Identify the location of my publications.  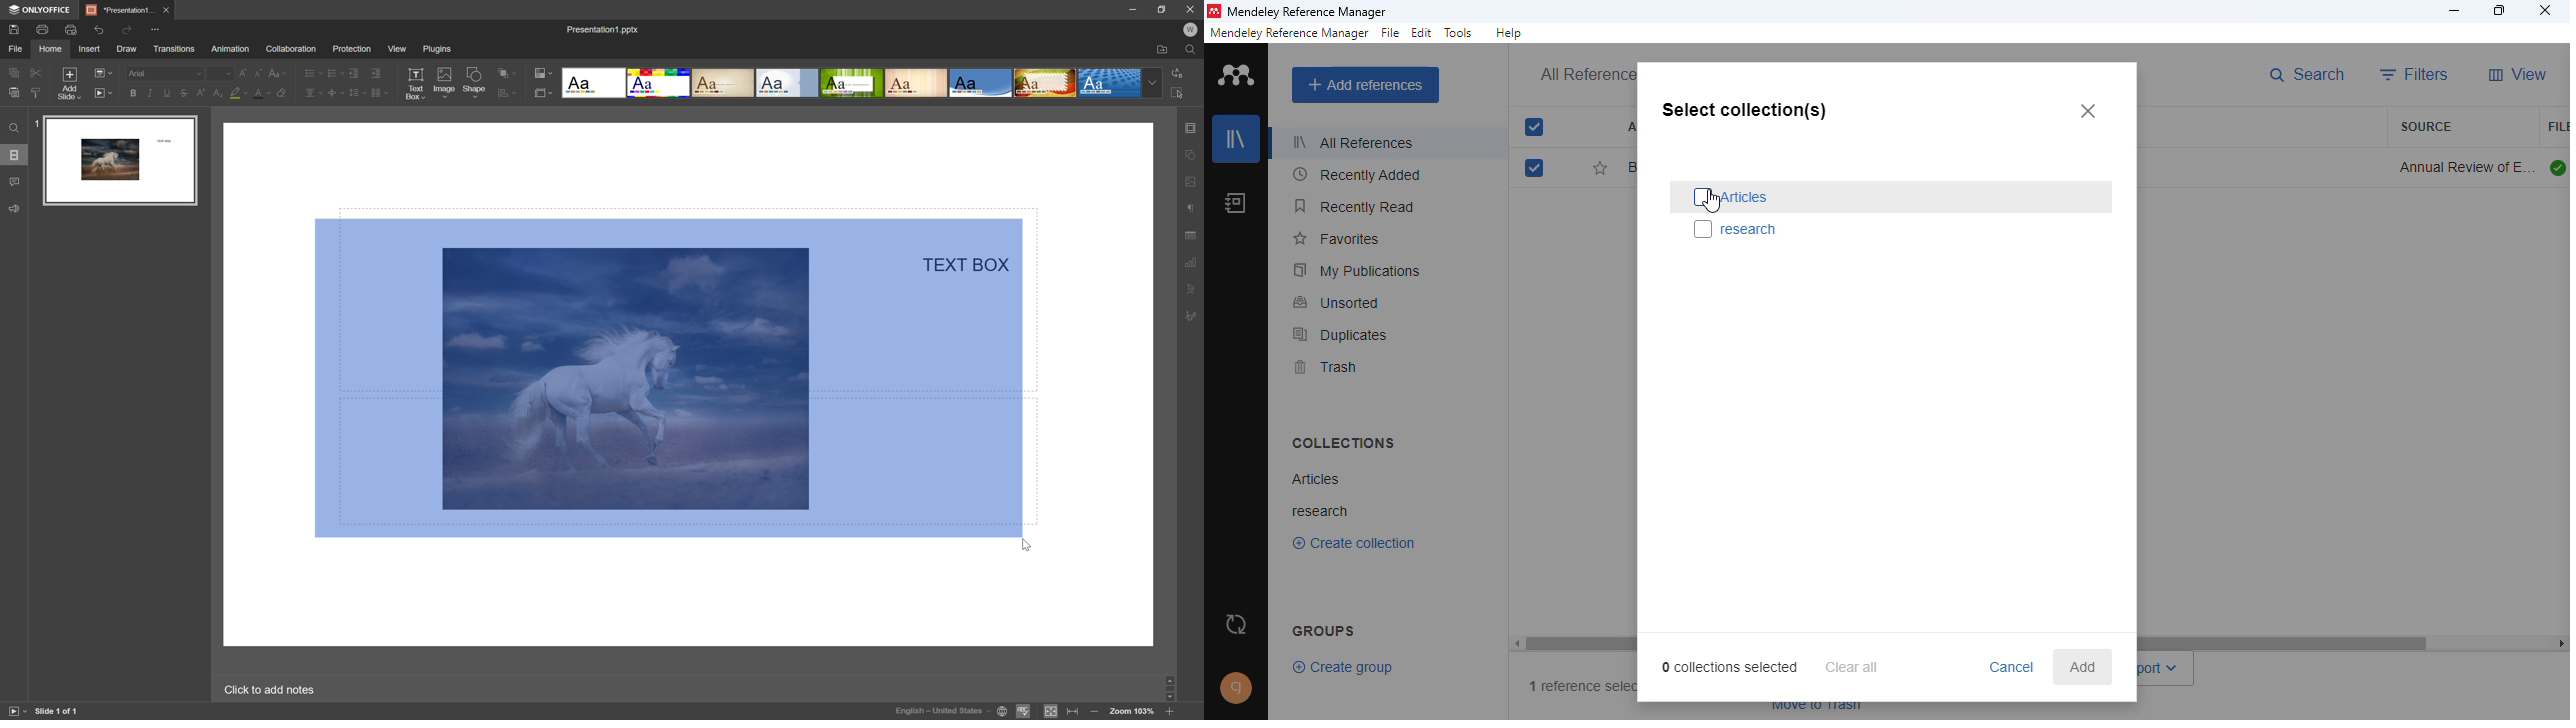
(1357, 271).